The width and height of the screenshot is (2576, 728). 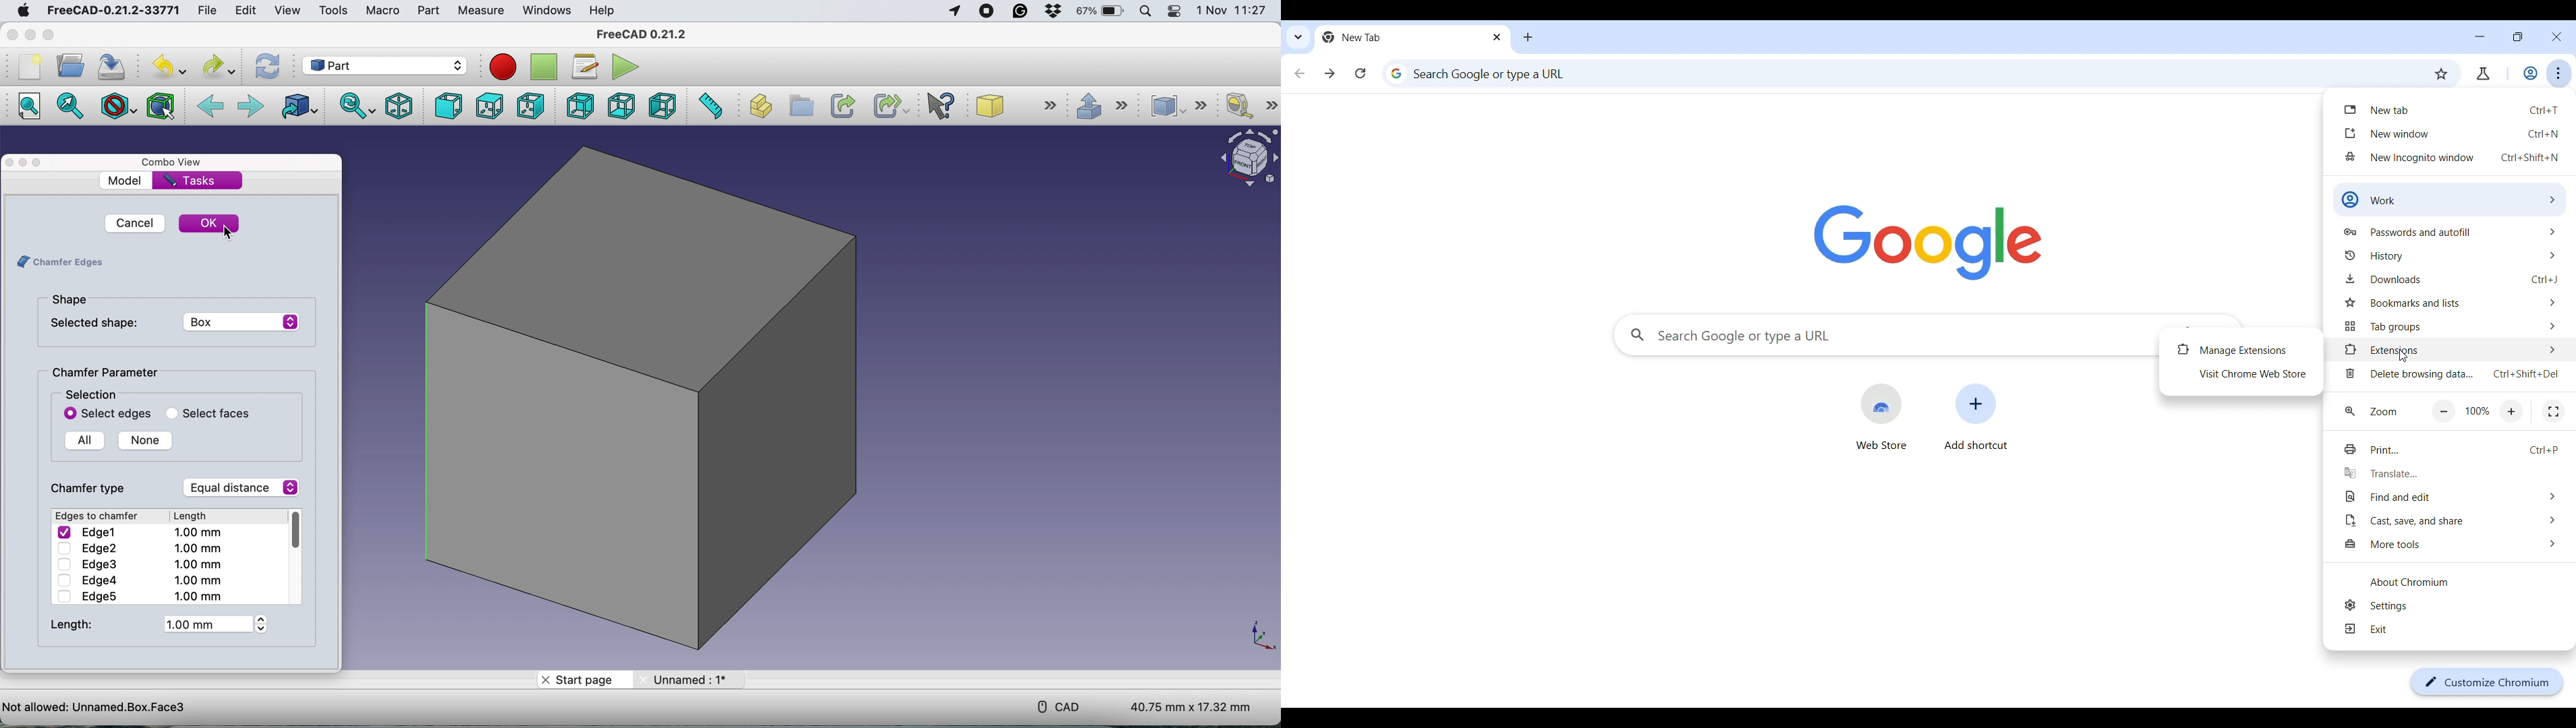 What do you see at coordinates (1976, 417) in the screenshot?
I see `Add shortcut to another site` at bounding box center [1976, 417].